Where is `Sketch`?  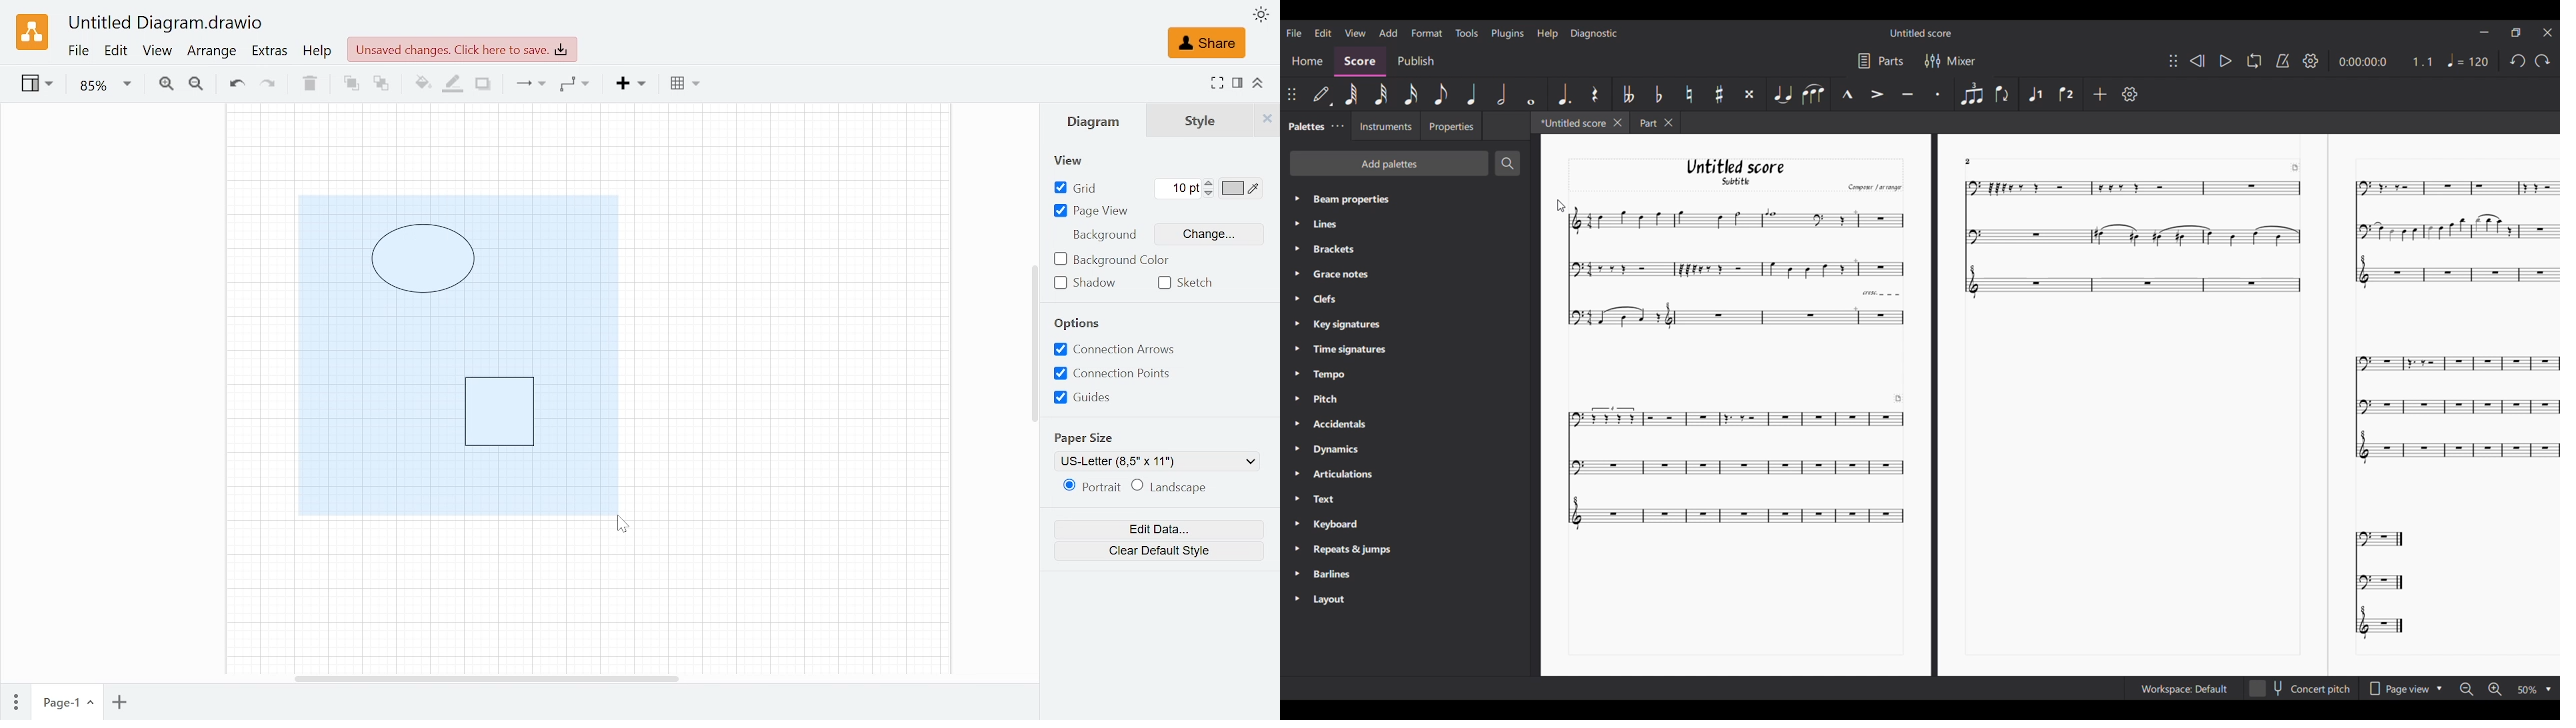 Sketch is located at coordinates (1193, 282).